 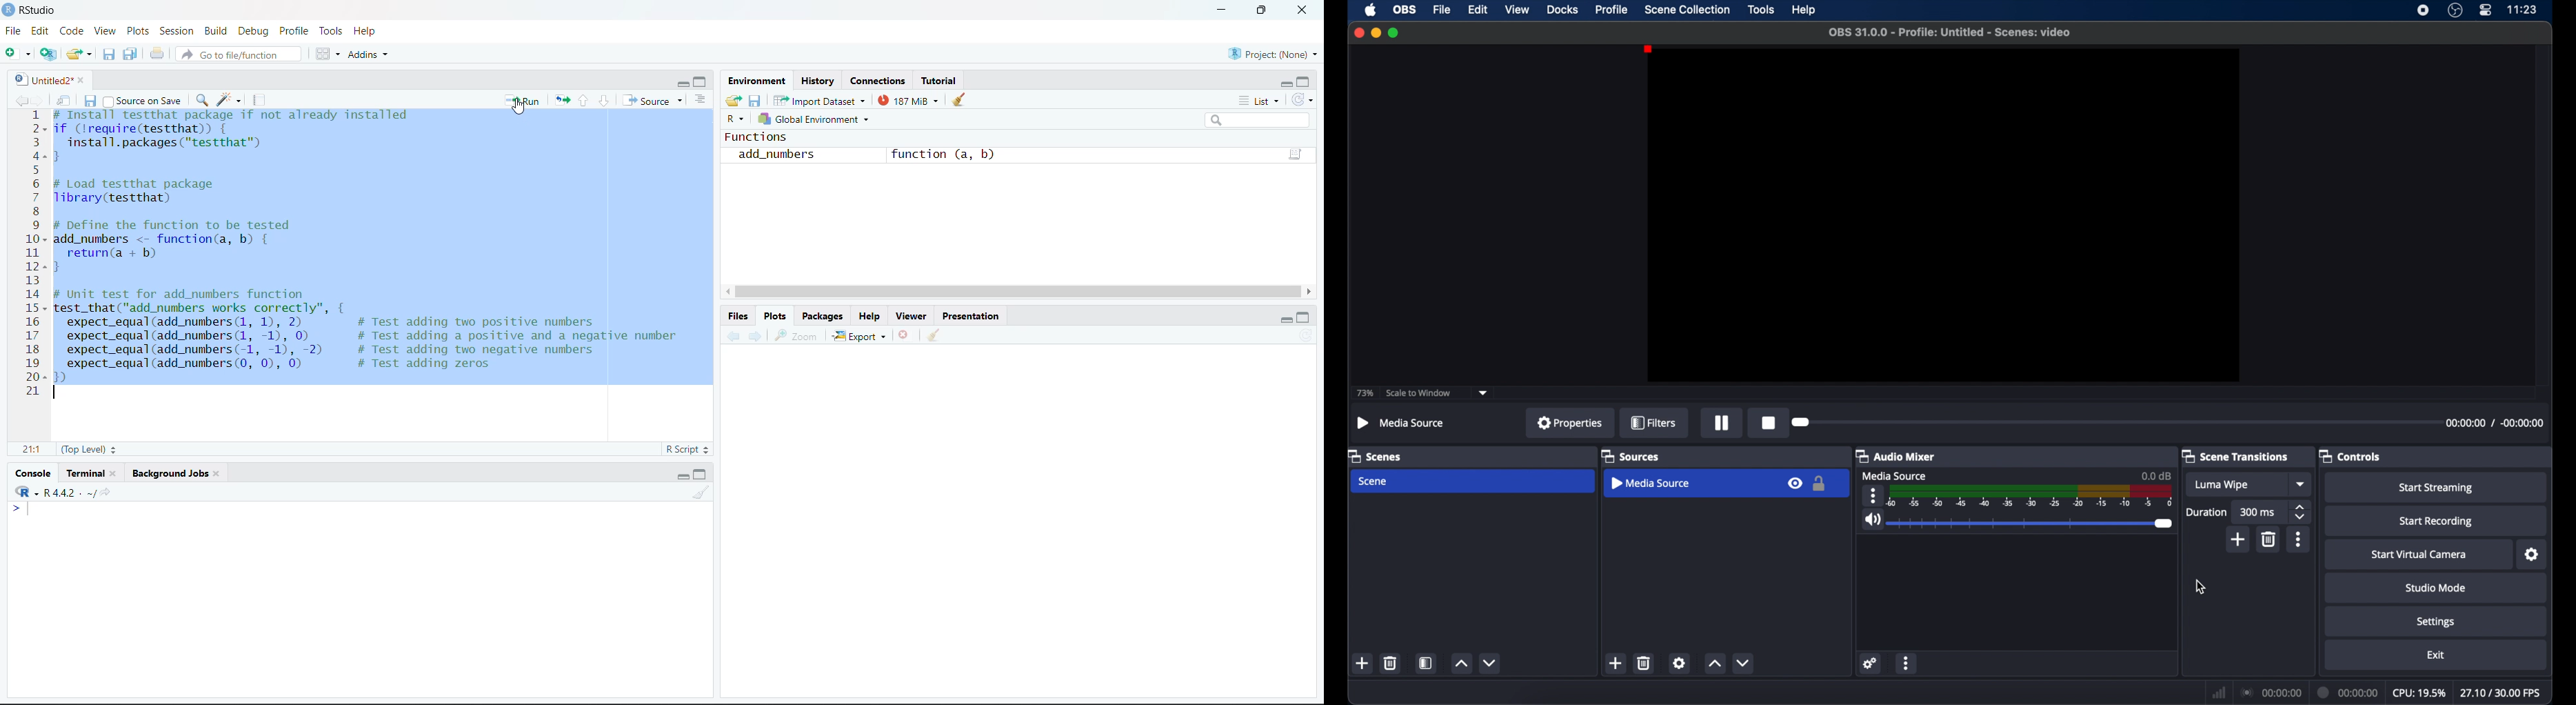 I want to click on Terminal, so click(x=87, y=473).